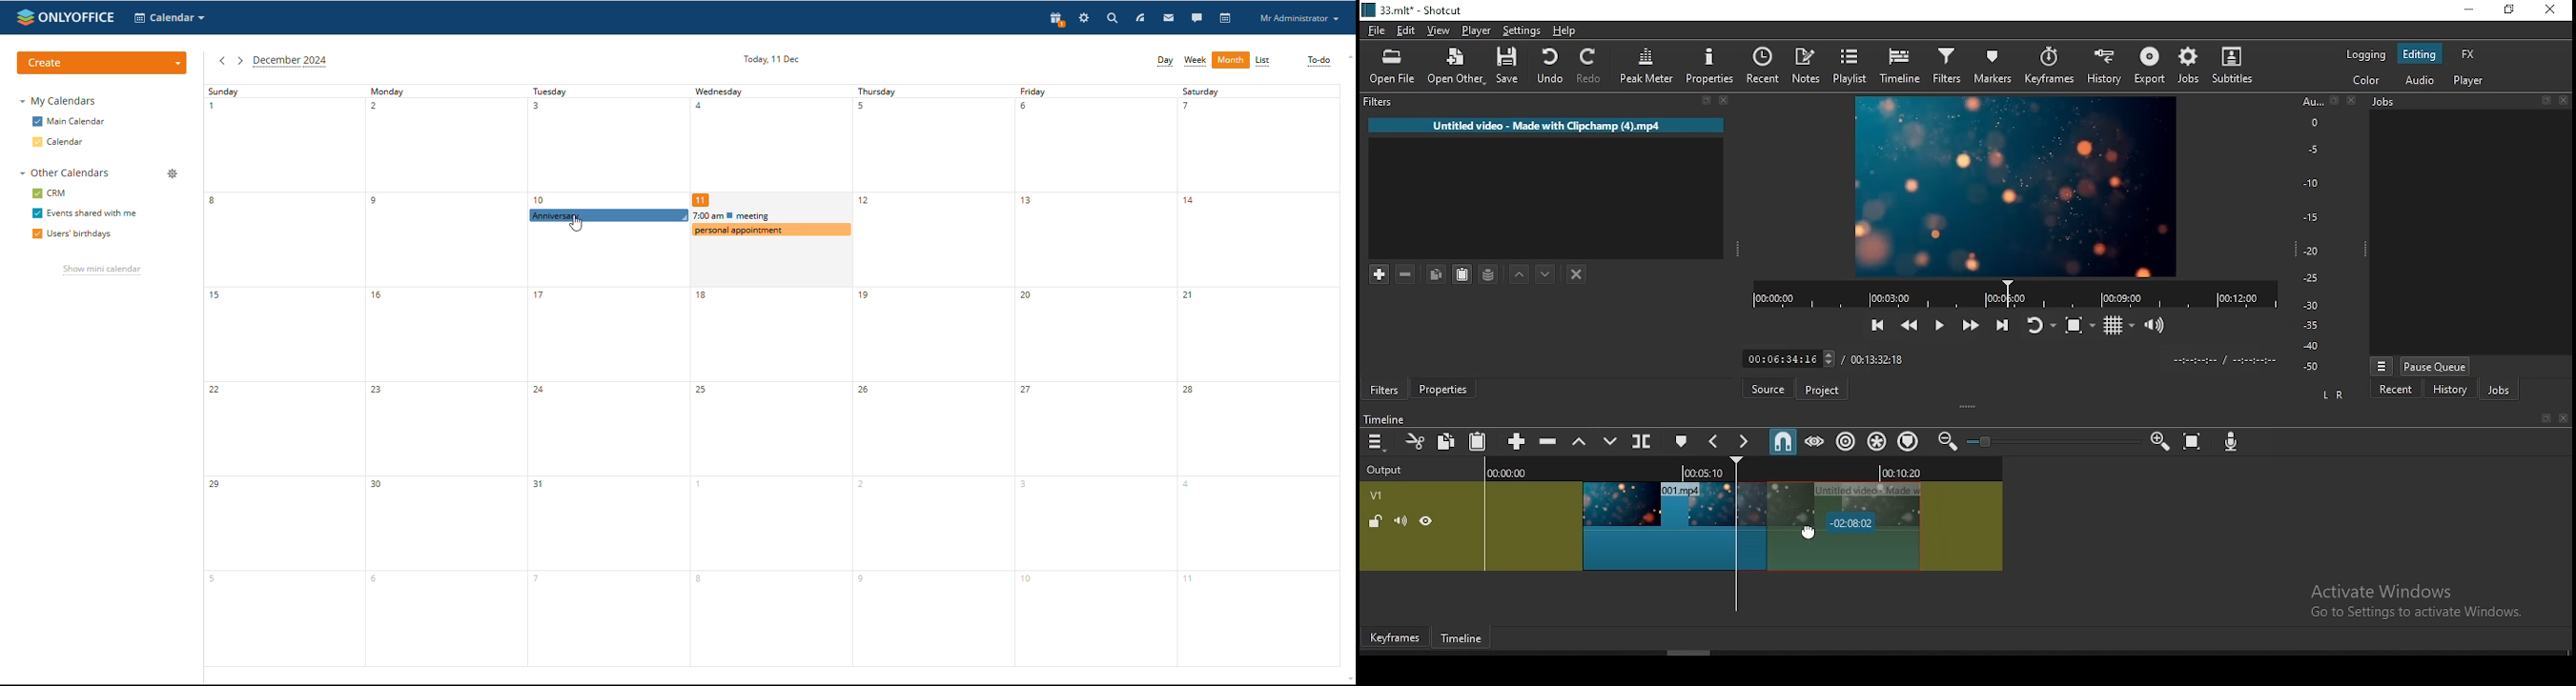 This screenshot has width=2576, height=700. Describe the element at coordinates (1226, 18) in the screenshot. I see `calendar` at that location.